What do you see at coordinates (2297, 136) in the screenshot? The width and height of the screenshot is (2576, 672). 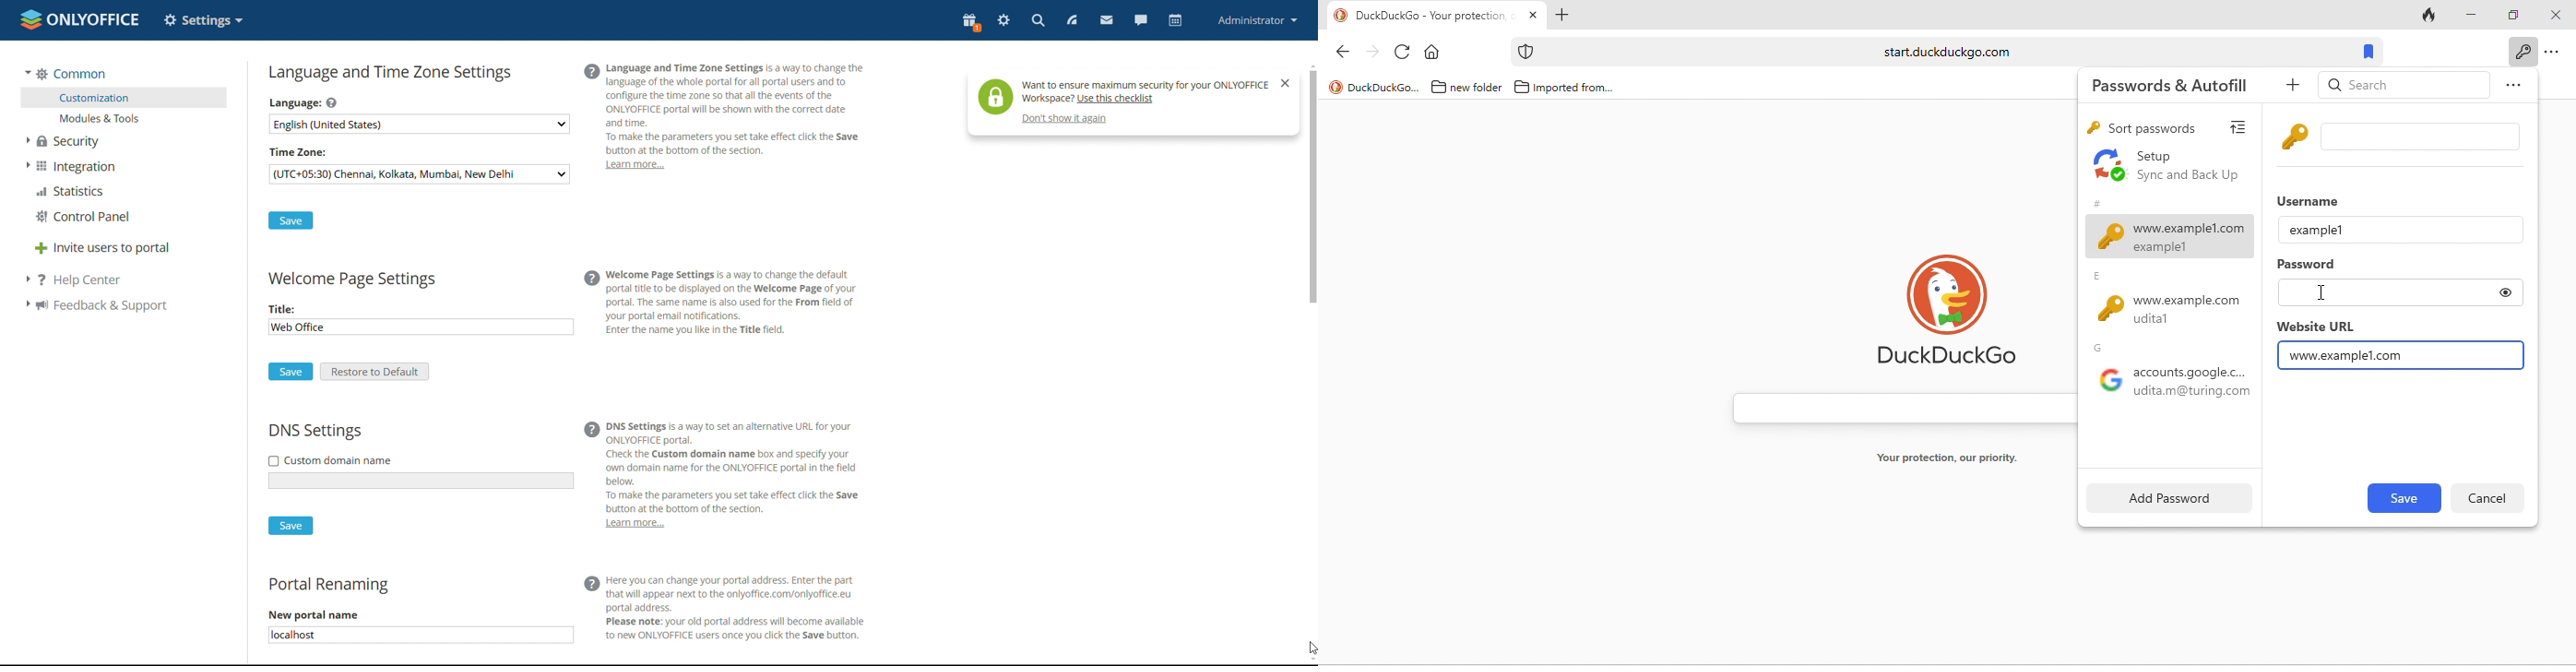 I see `key icon` at bounding box center [2297, 136].